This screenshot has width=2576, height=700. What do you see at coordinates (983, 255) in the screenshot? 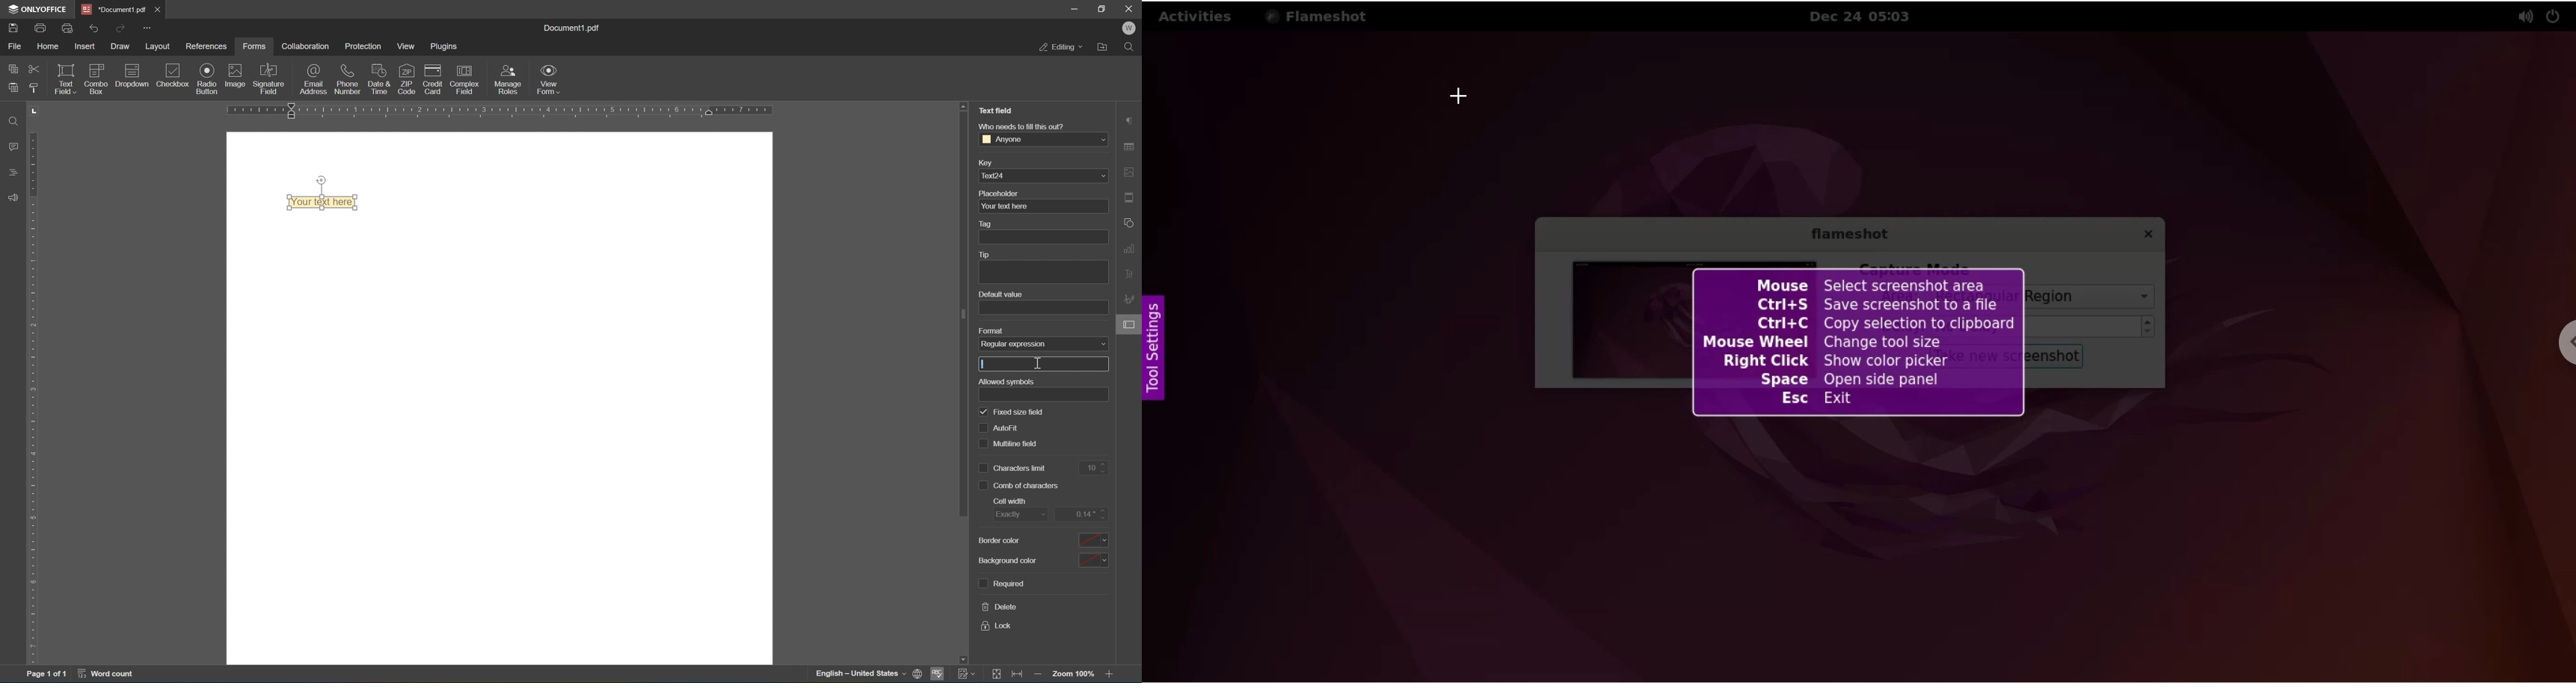
I see `tip` at bounding box center [983, 255].